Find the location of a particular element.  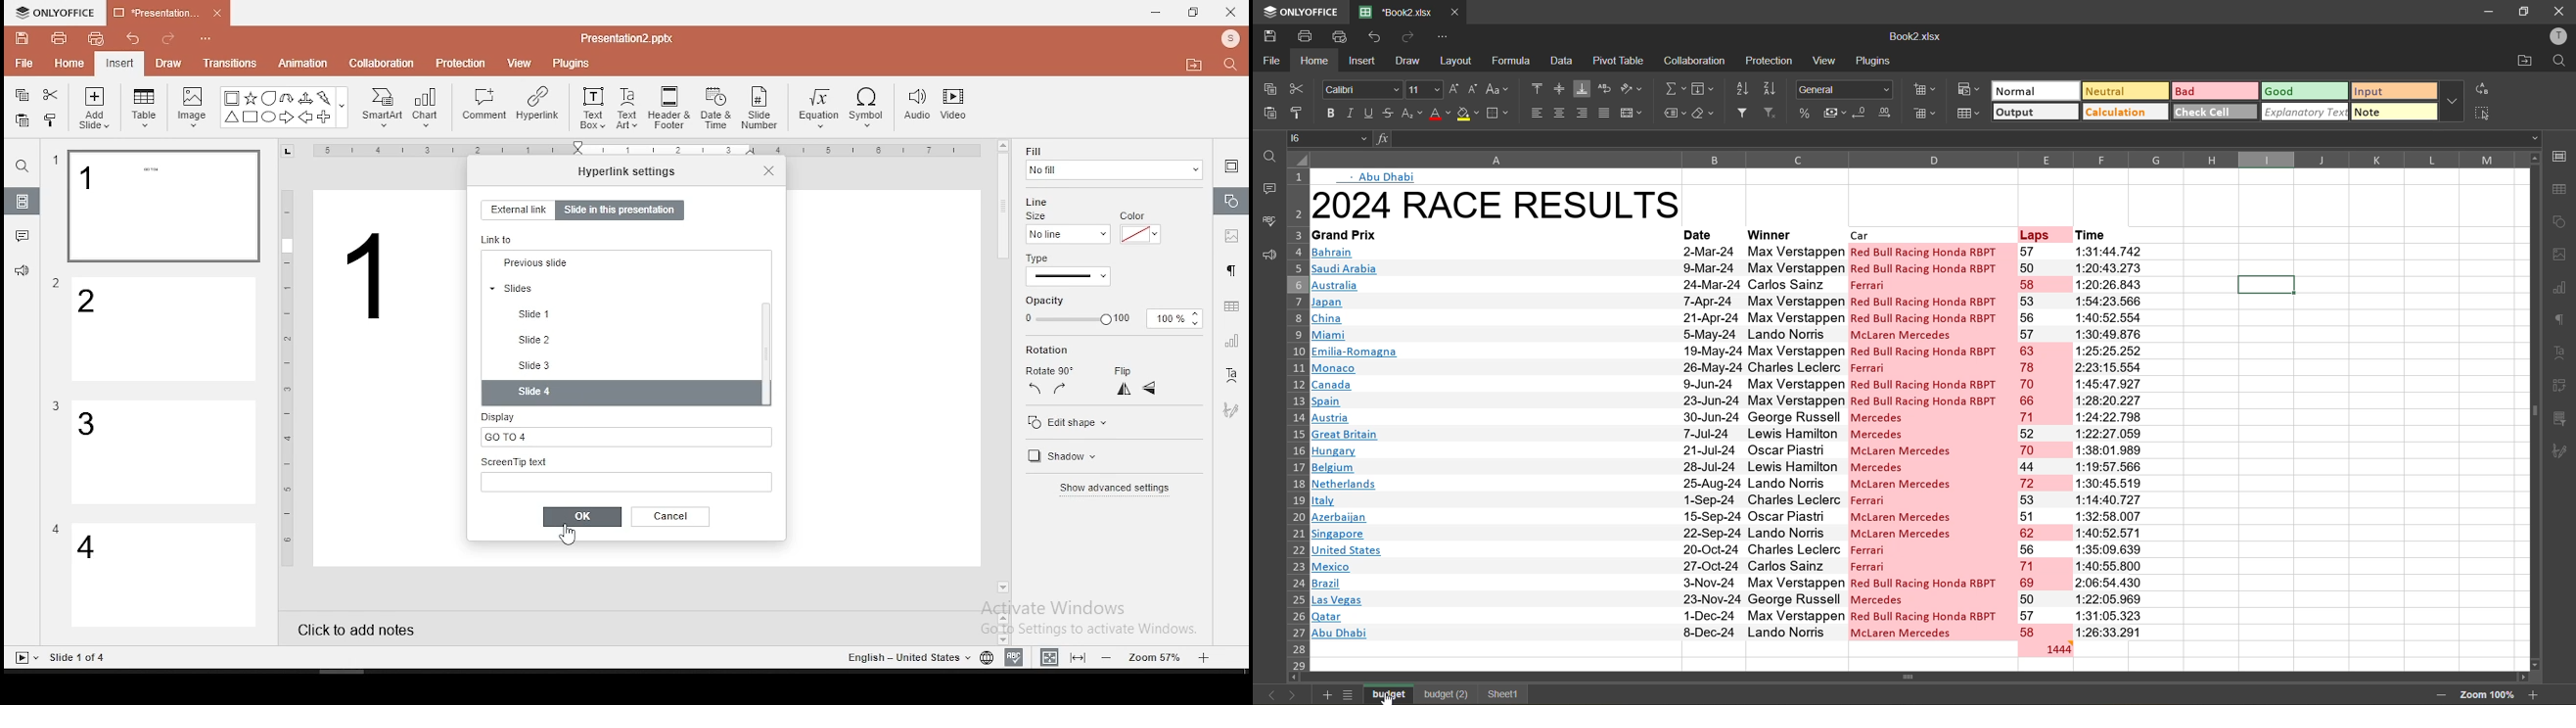

last slide is located at coordinates (621, 288).